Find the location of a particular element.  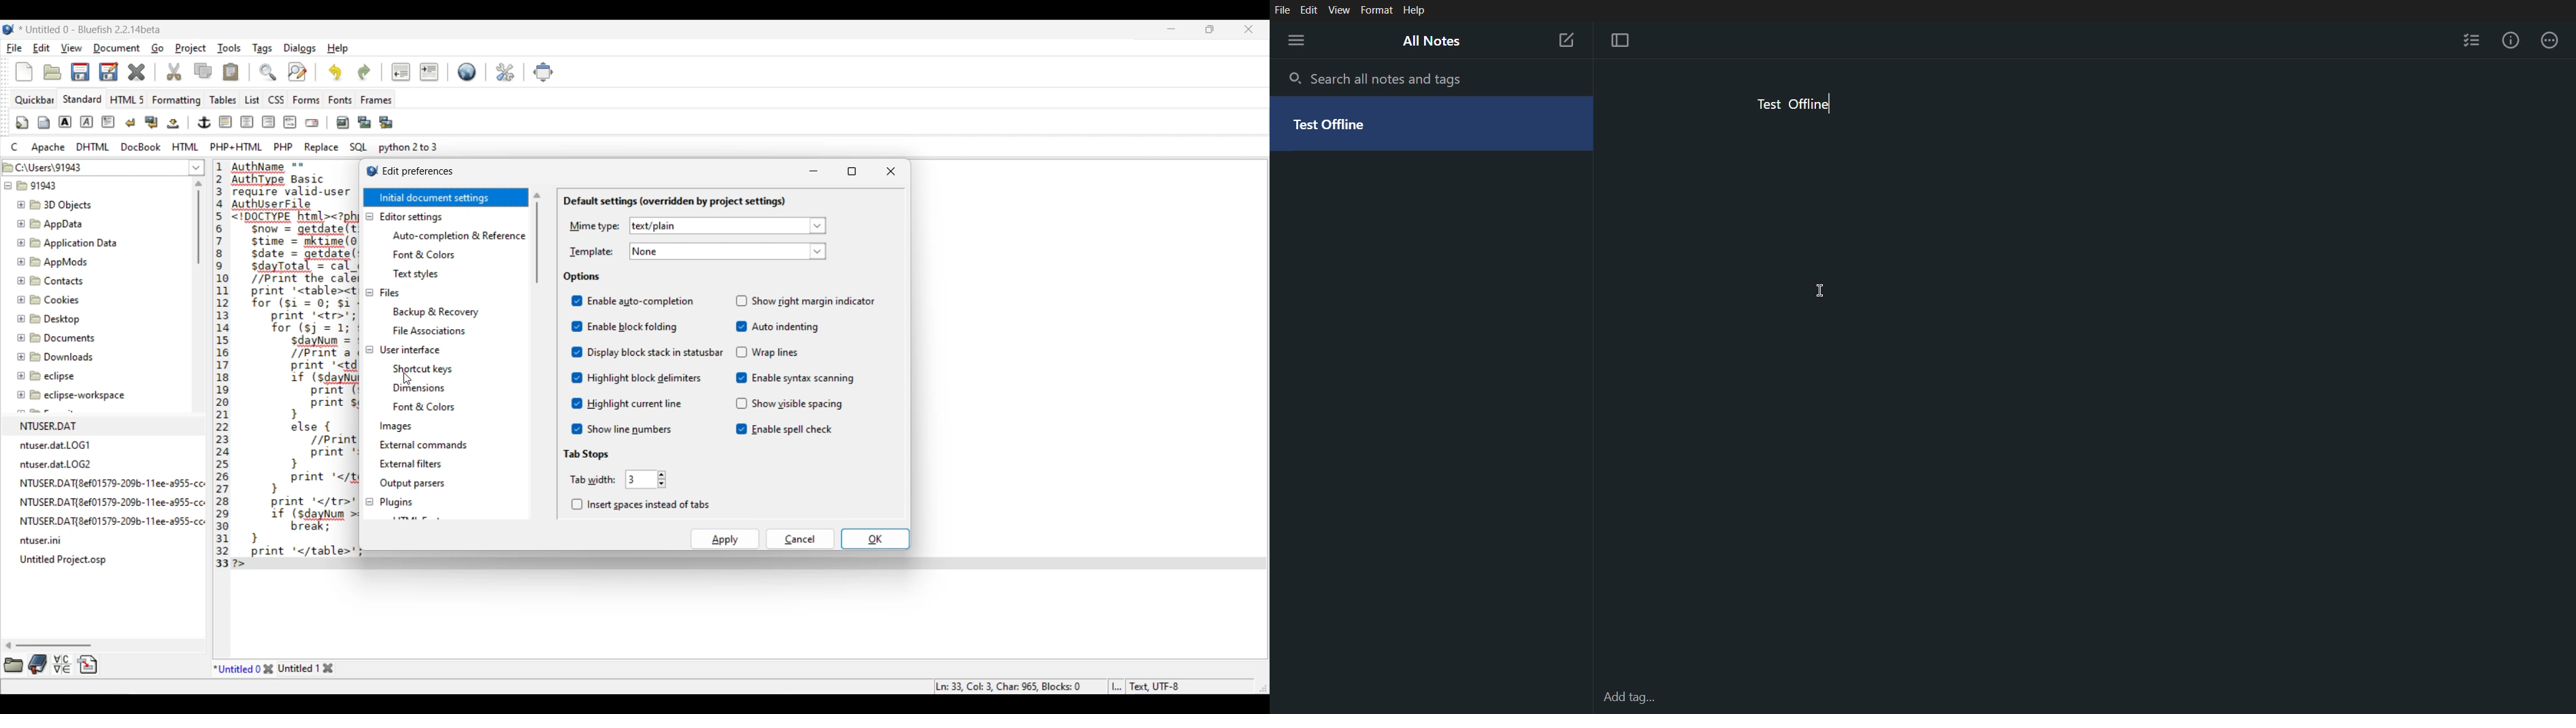

Show in smaller tab is located at coordinates (1210, 29).